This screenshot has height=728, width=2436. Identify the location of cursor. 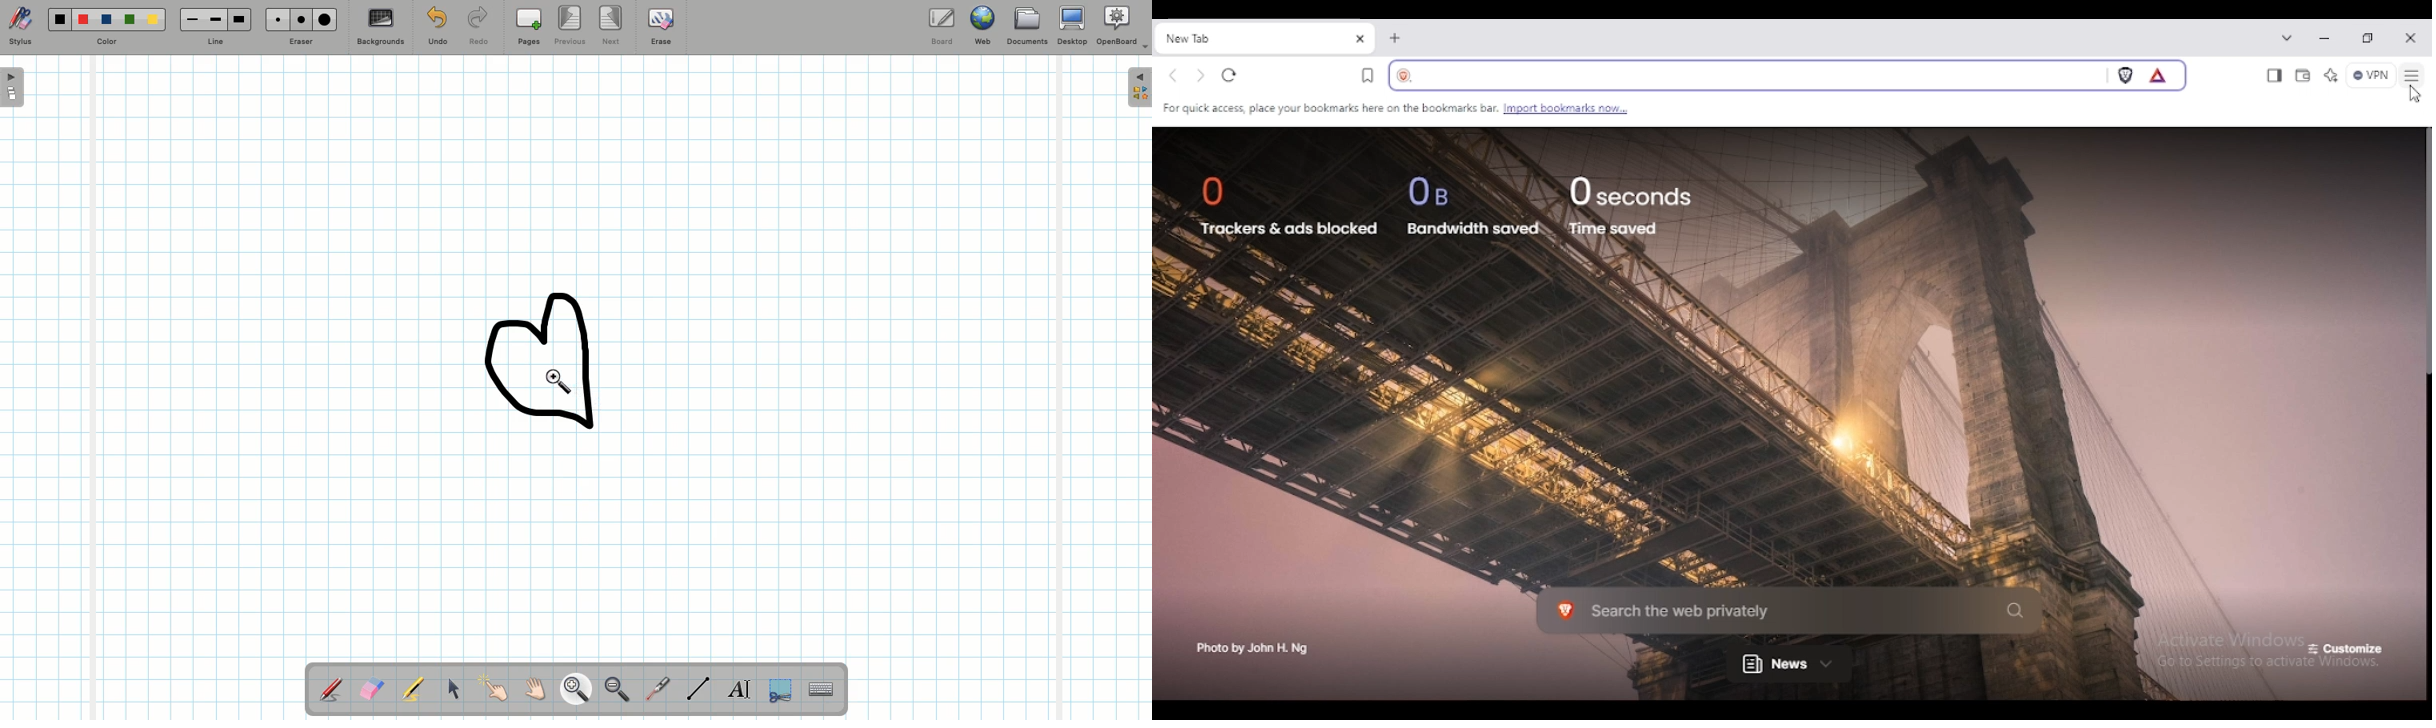
(2414, 95).